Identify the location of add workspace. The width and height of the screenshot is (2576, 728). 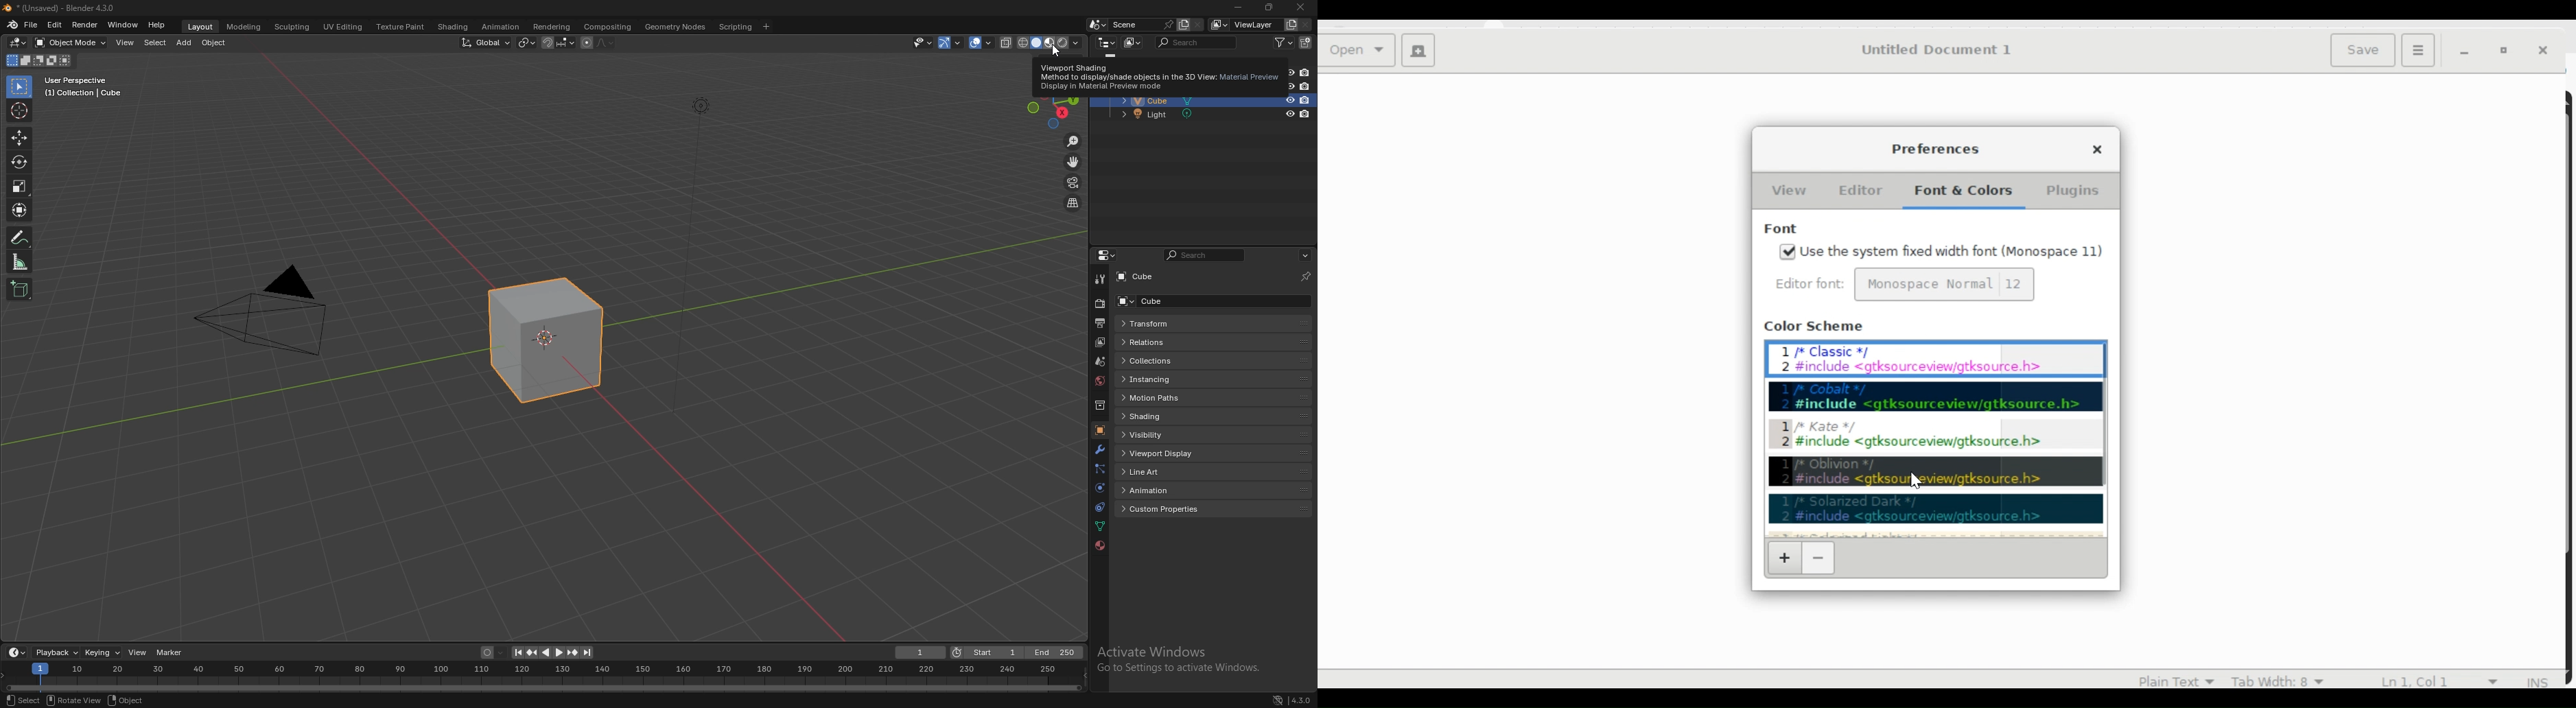
(766, 27).